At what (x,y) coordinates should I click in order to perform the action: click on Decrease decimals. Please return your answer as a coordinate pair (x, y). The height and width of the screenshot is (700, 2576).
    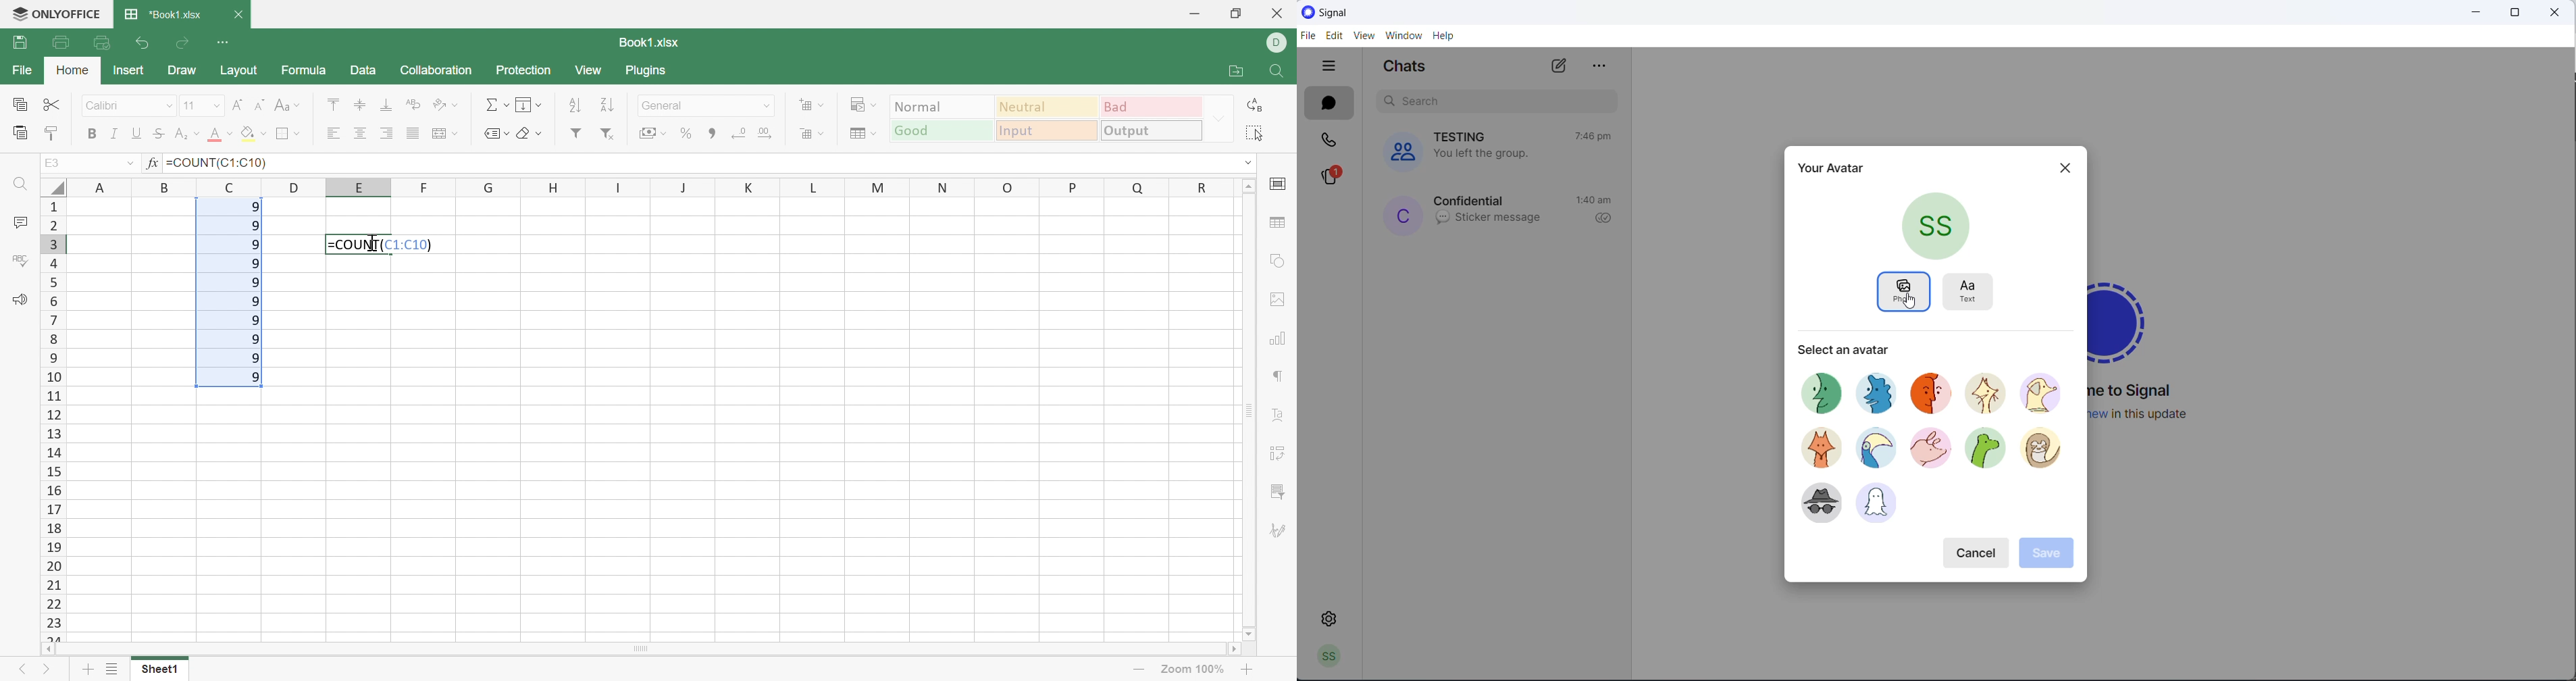
    Looking at the image, I should click on (740, 132).